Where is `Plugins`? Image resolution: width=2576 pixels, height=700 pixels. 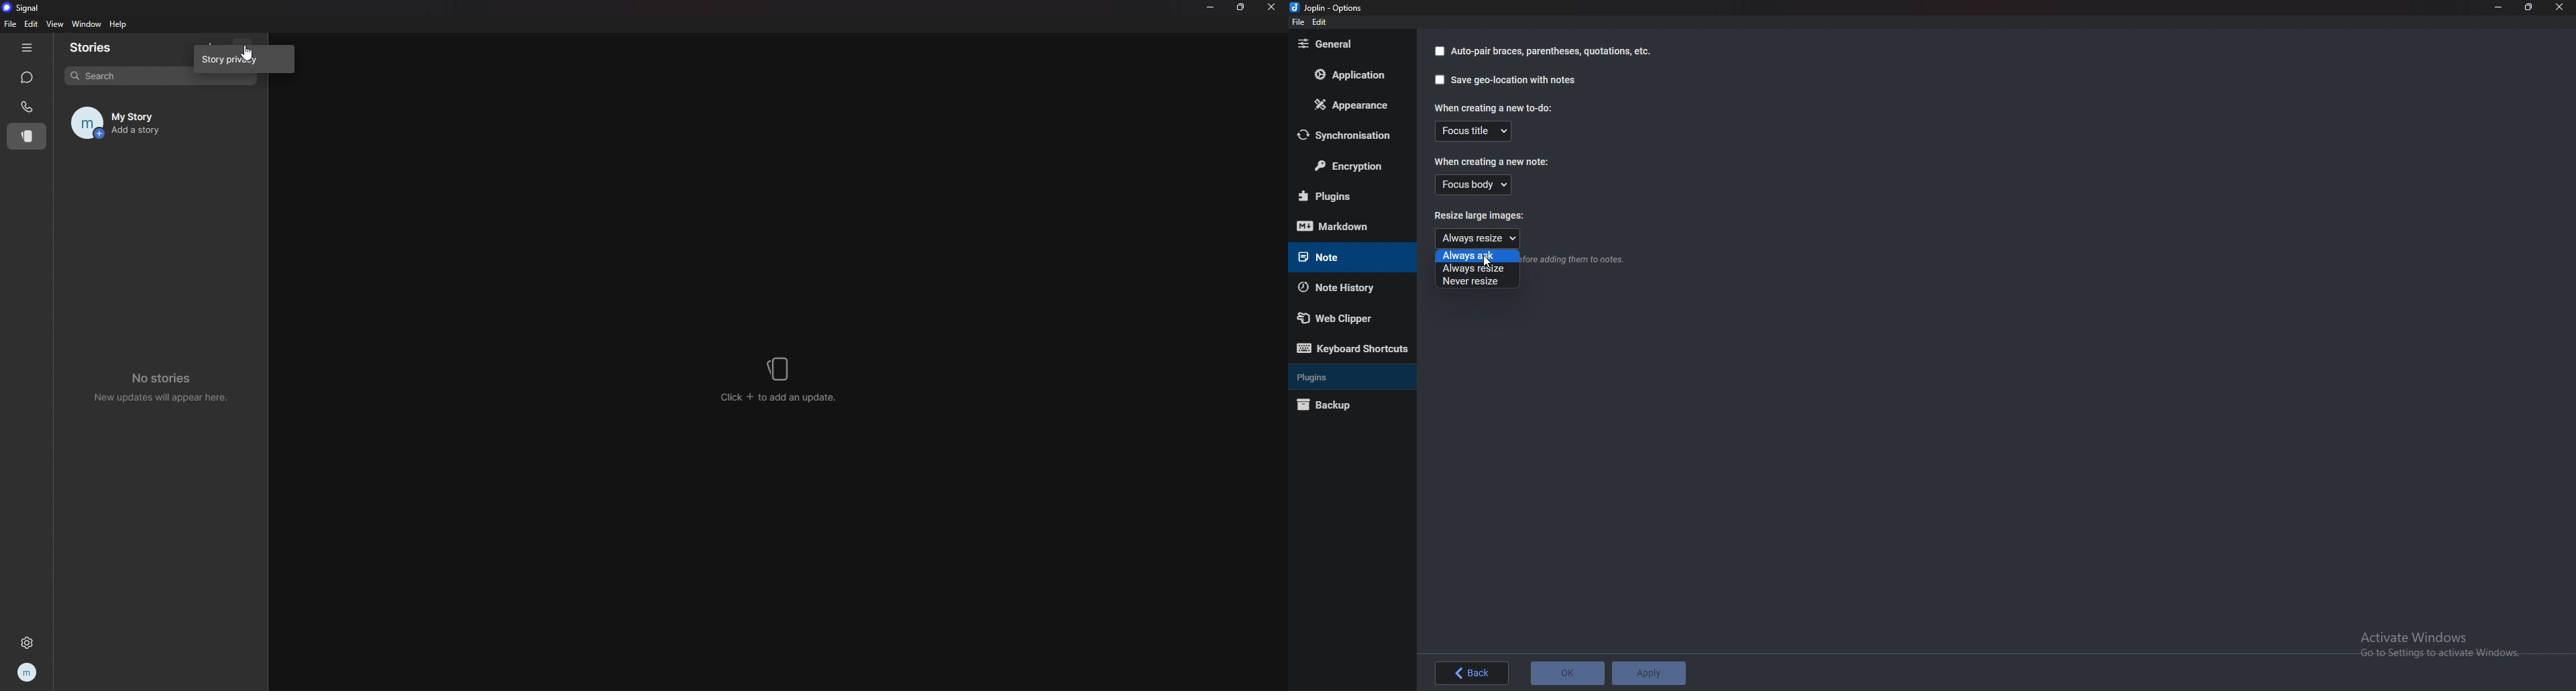 Plugins is located at coordinates (1347, 196).